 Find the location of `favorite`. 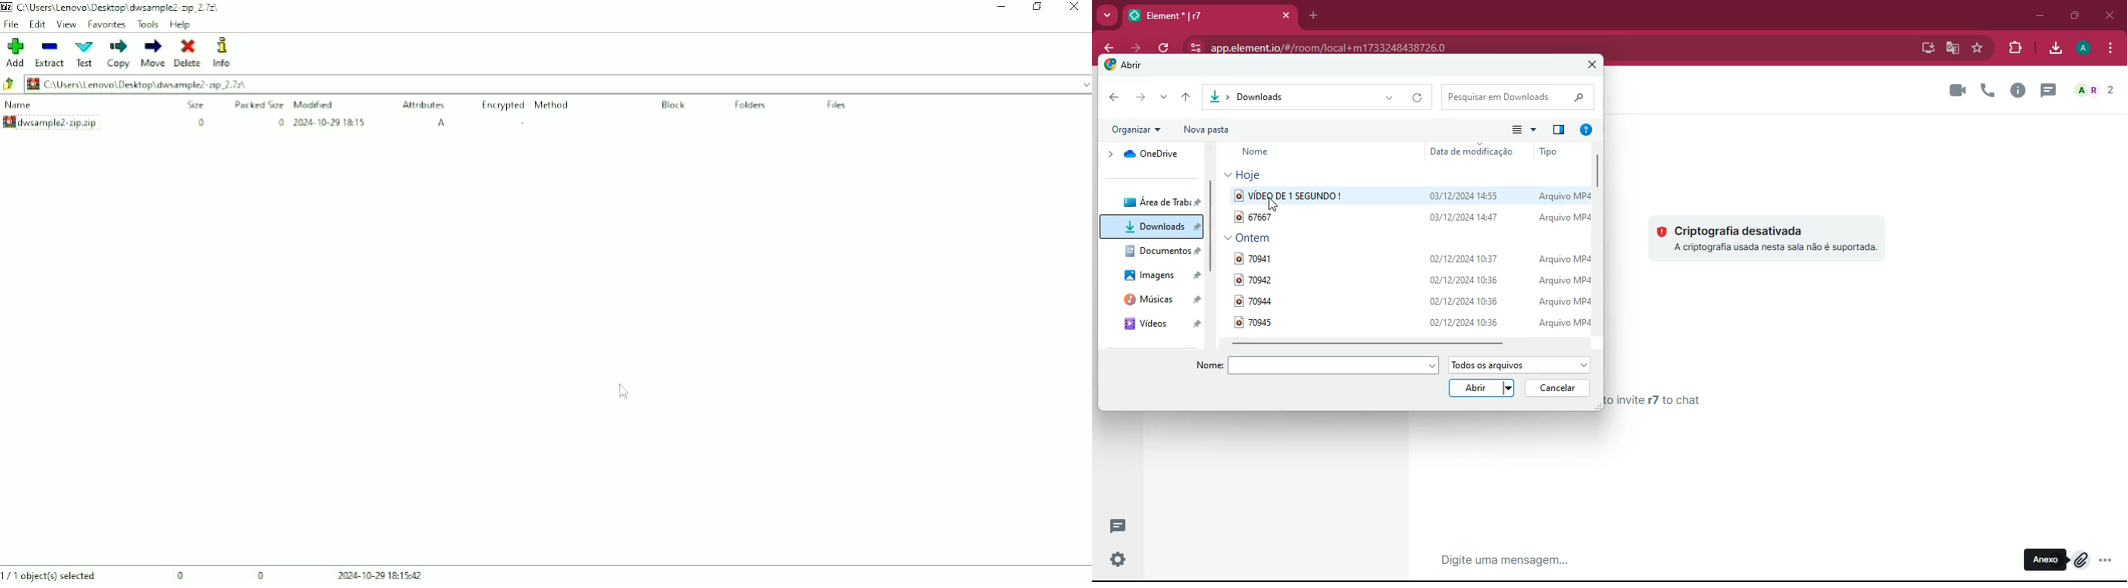

favorite is located at coordinates (1978, 48).